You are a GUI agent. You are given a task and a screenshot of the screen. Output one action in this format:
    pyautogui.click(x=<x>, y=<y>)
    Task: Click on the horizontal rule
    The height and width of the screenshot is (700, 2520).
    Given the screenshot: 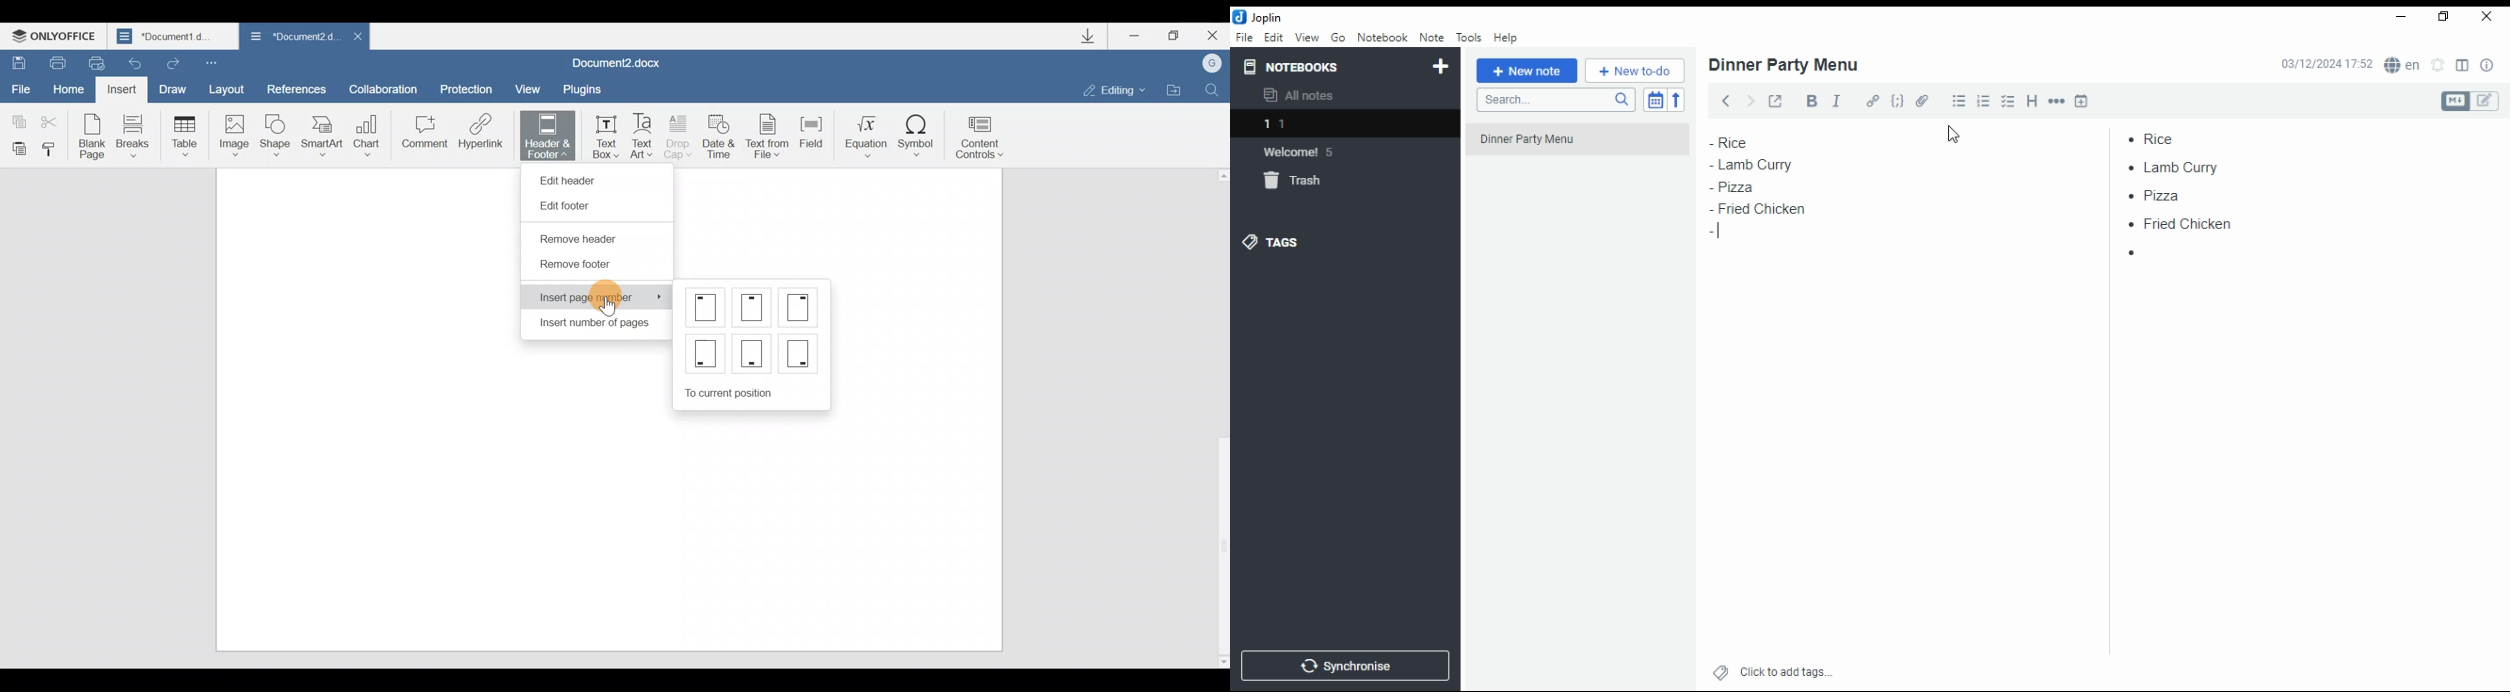 What is the action you would take?
    pyautogui.click(x=2056, y=100)
    